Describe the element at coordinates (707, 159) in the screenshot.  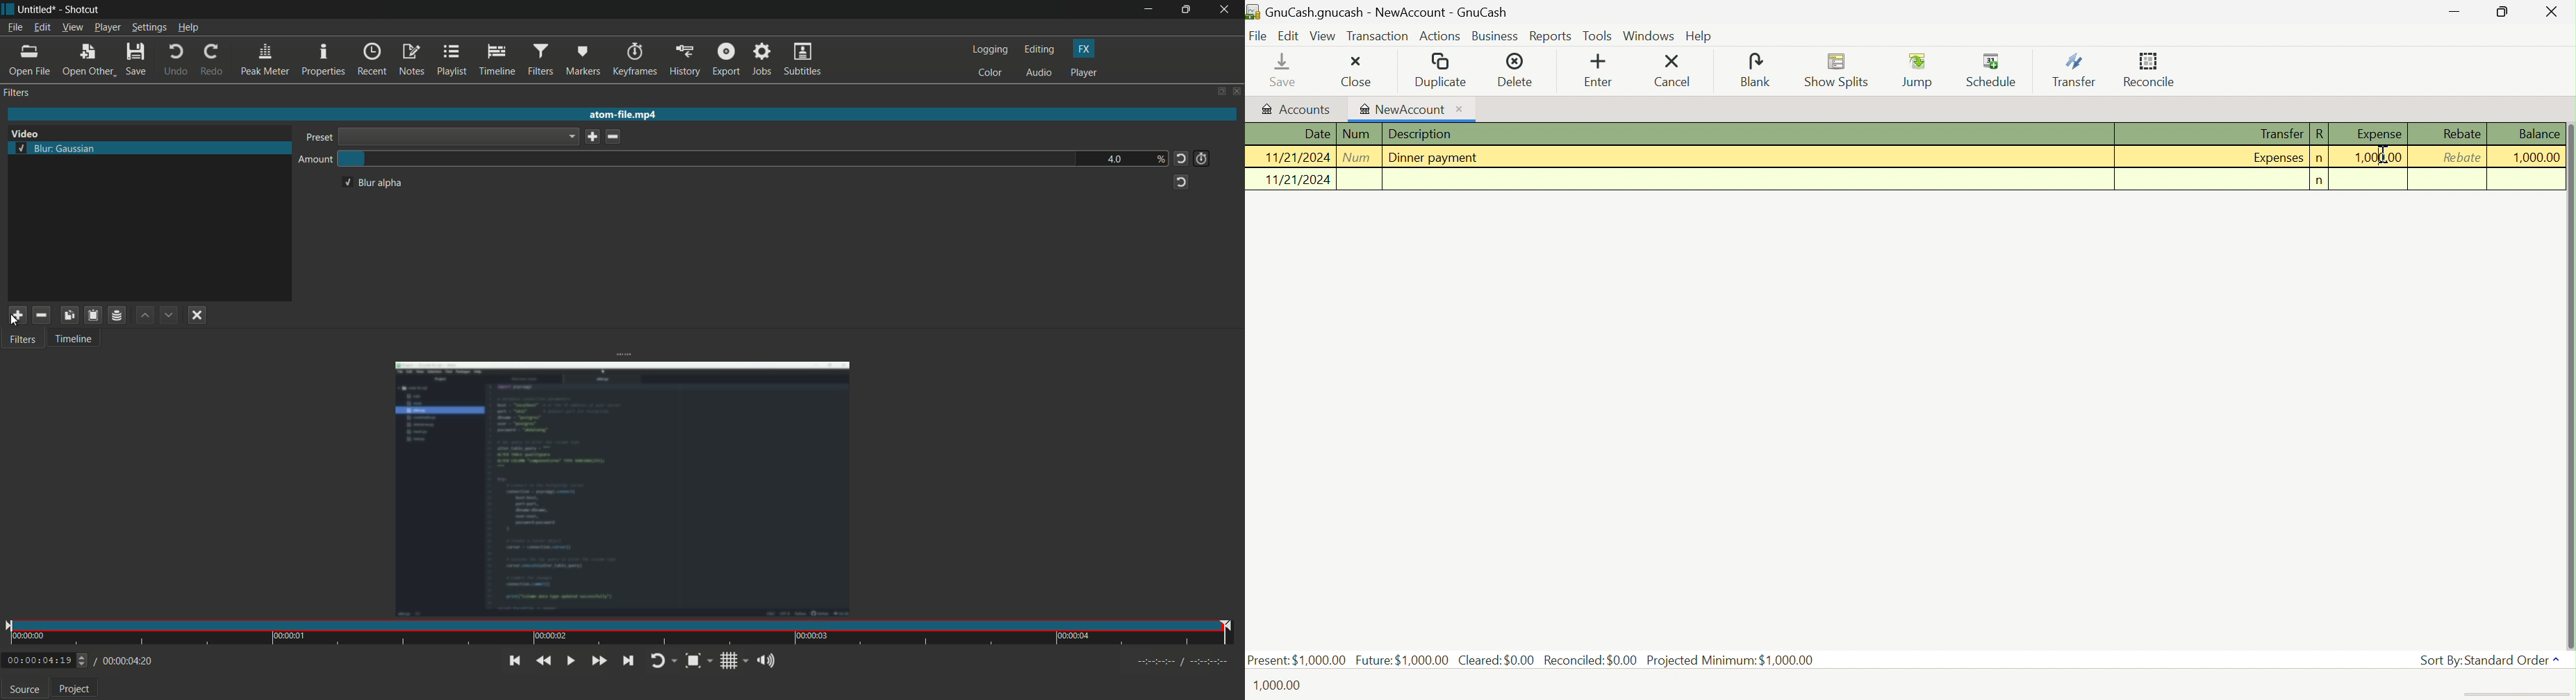
I see `adjust blur effect` at that location.